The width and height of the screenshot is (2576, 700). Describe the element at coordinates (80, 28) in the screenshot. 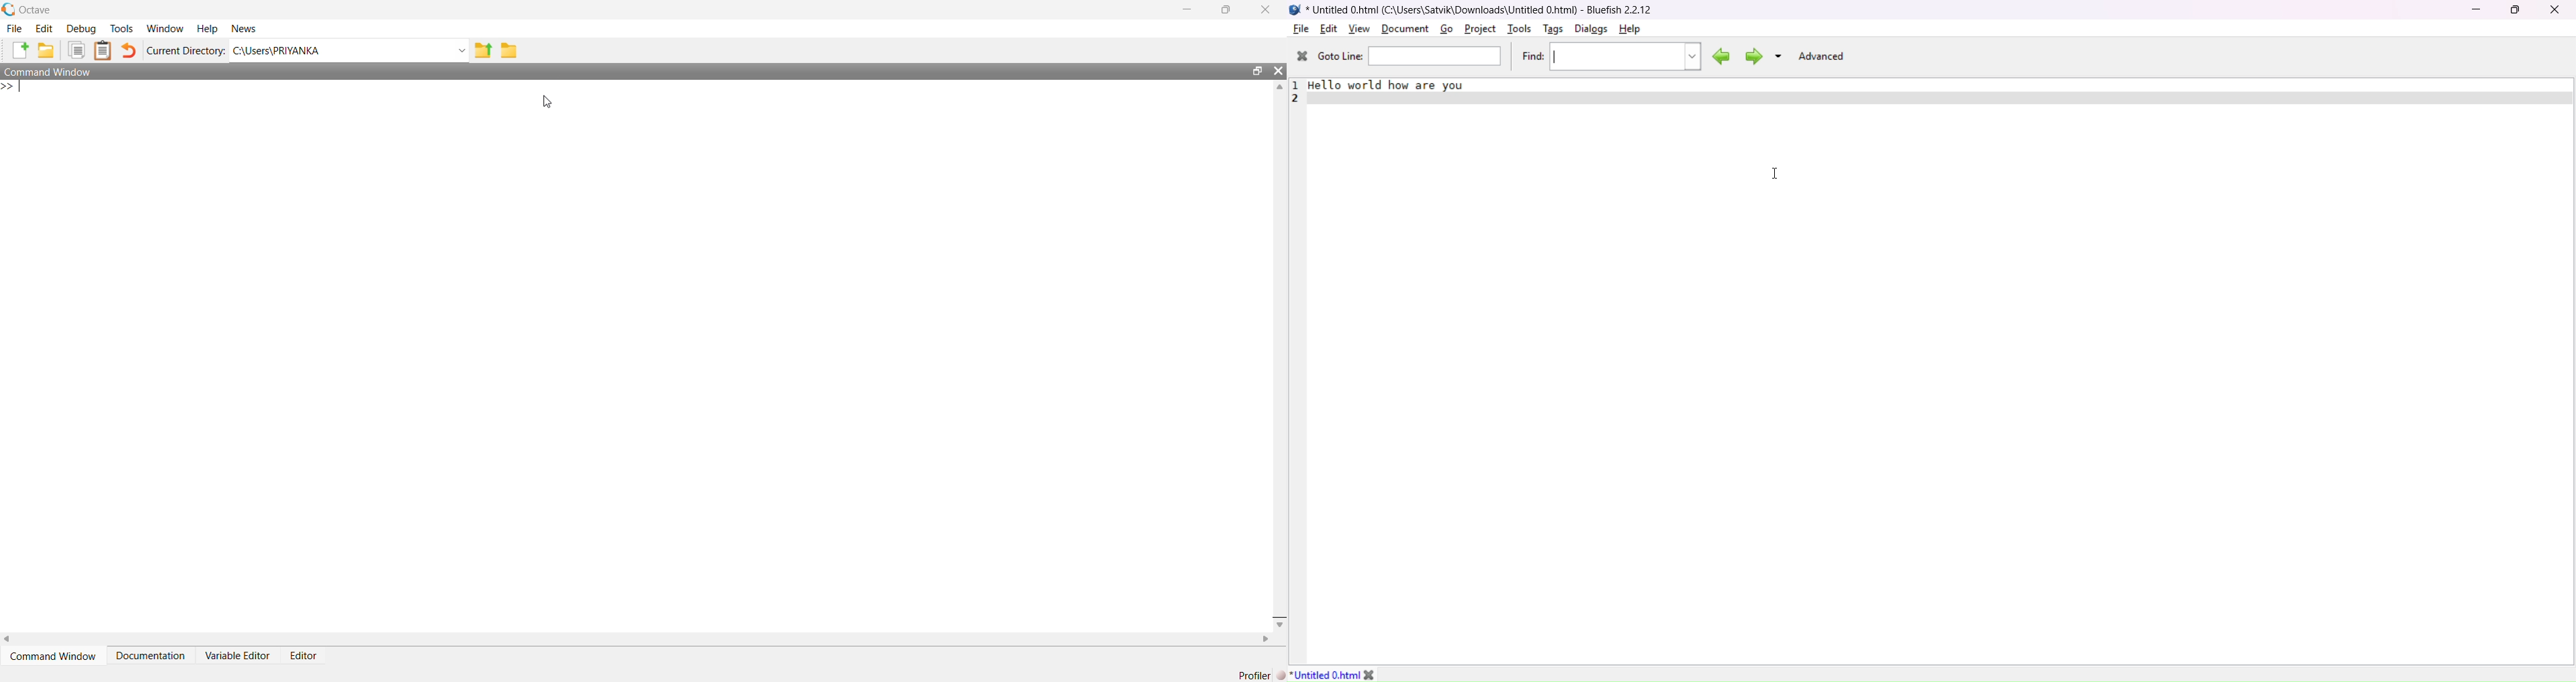

I see `Debug` at that location.